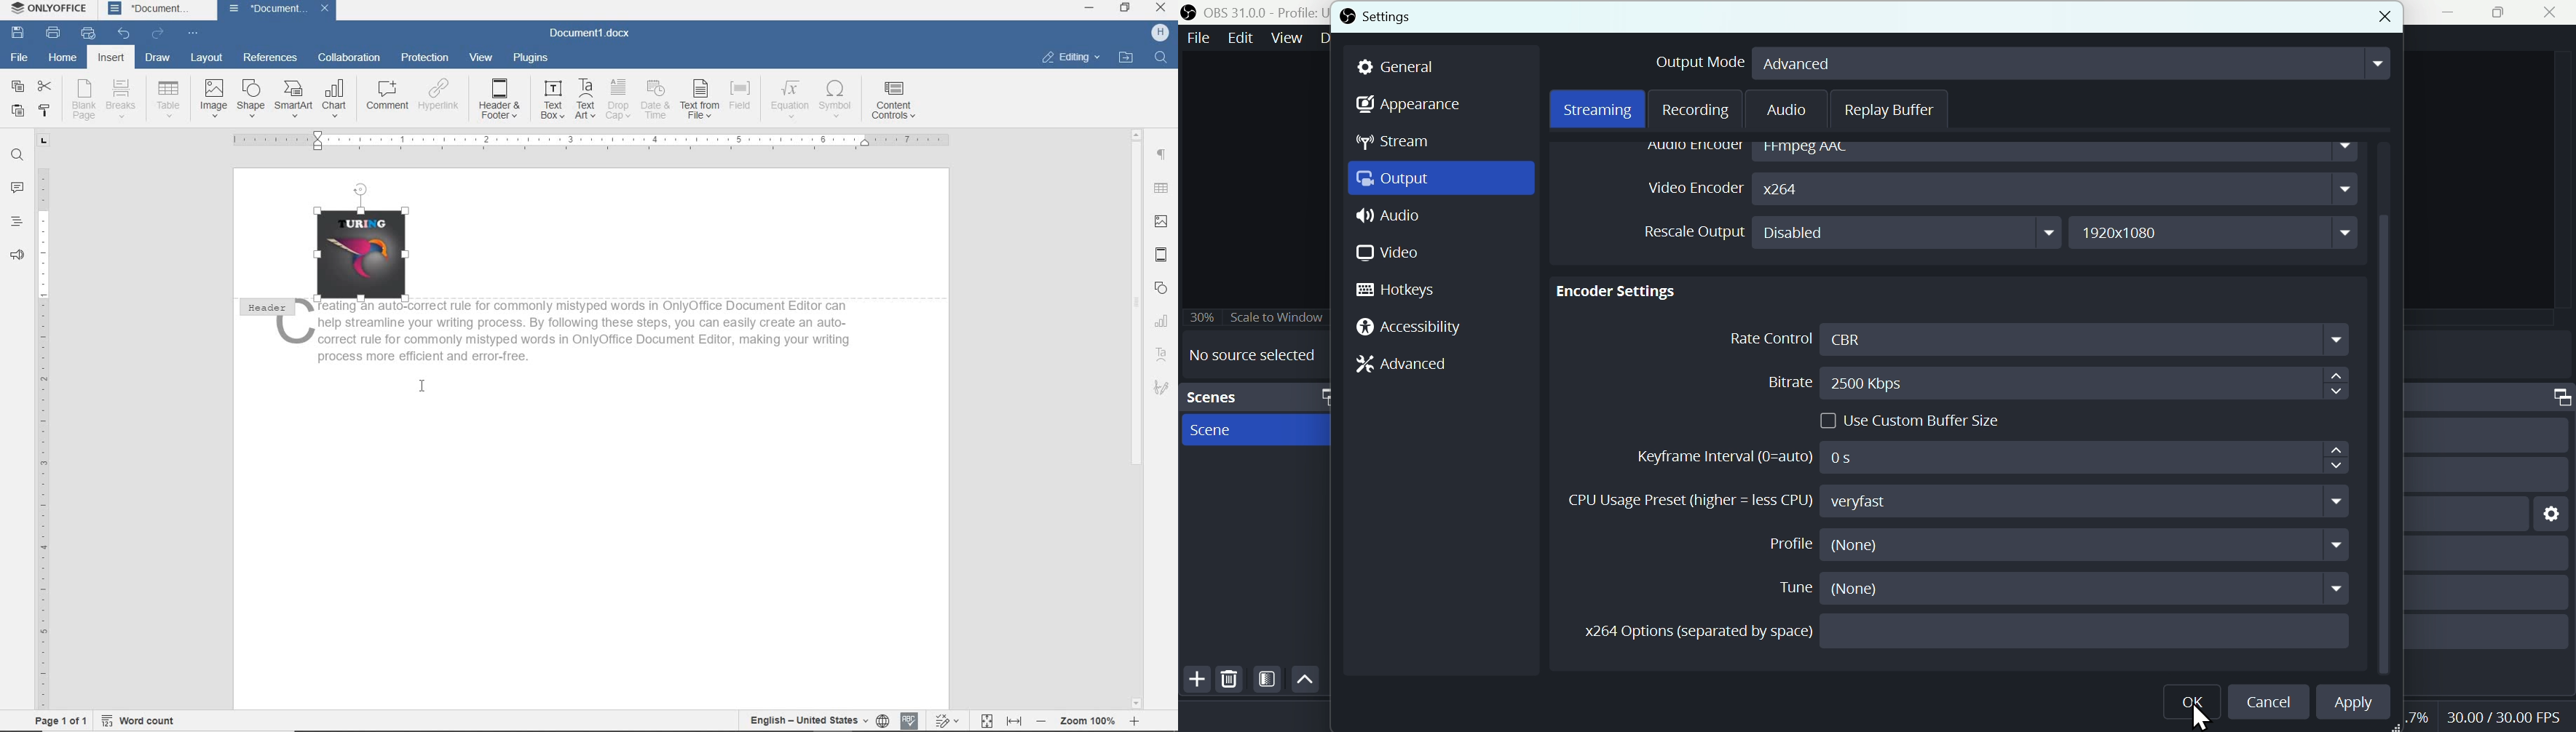 This screenshot has width=2576, height=756. What do you see at coordinates (46, 110) in the screenshot?
I see `COPY STYLE` at bounding box center [46, 110].